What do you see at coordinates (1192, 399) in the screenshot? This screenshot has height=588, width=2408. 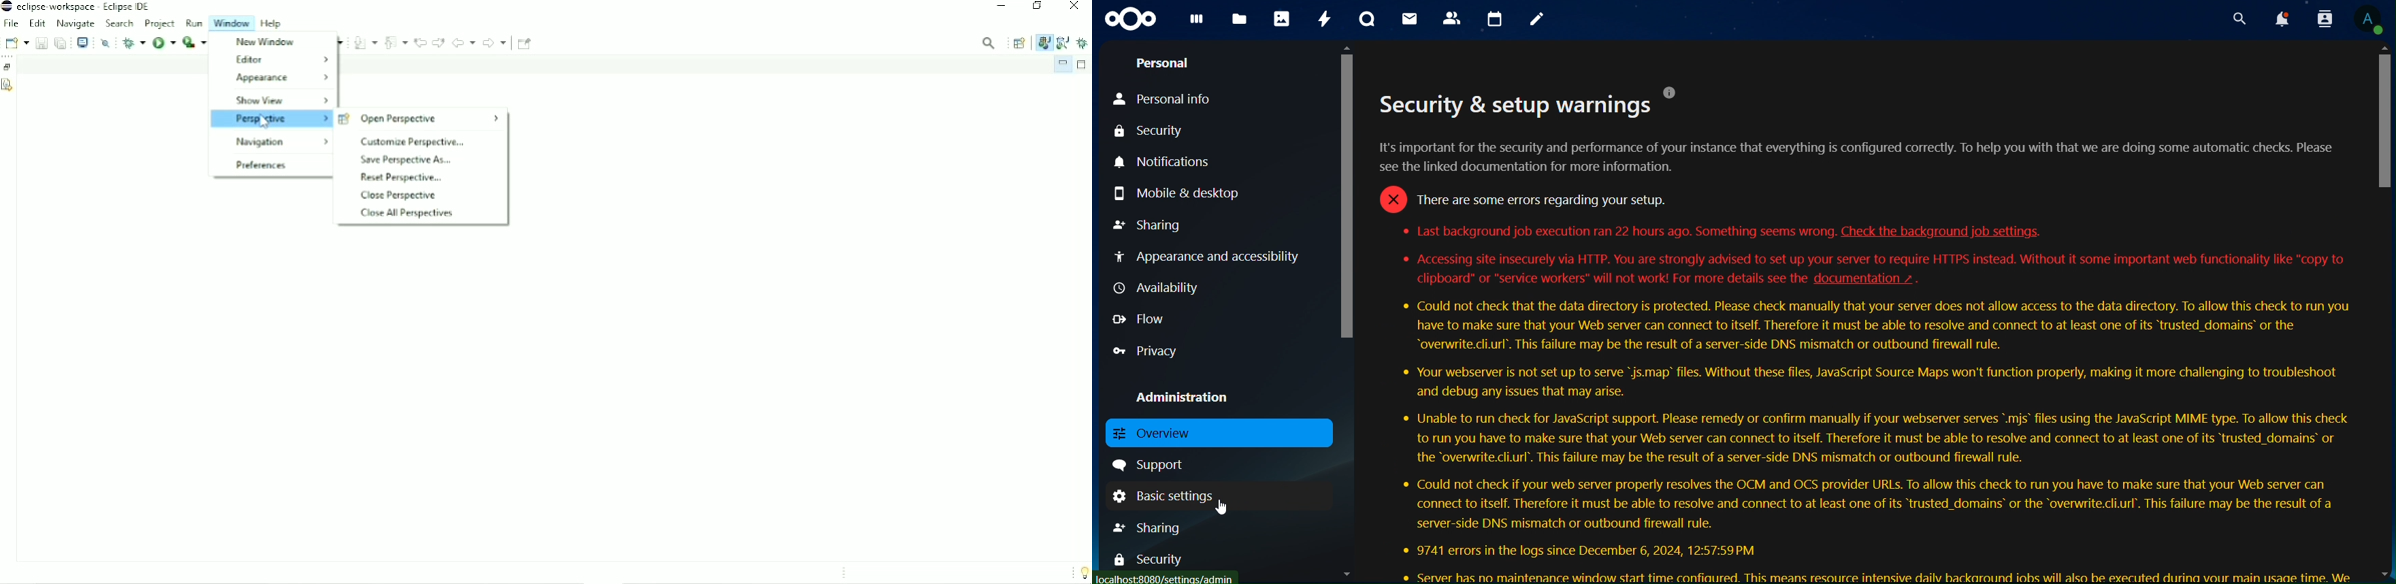 I see `administration` at bounding box center [1192, 399].